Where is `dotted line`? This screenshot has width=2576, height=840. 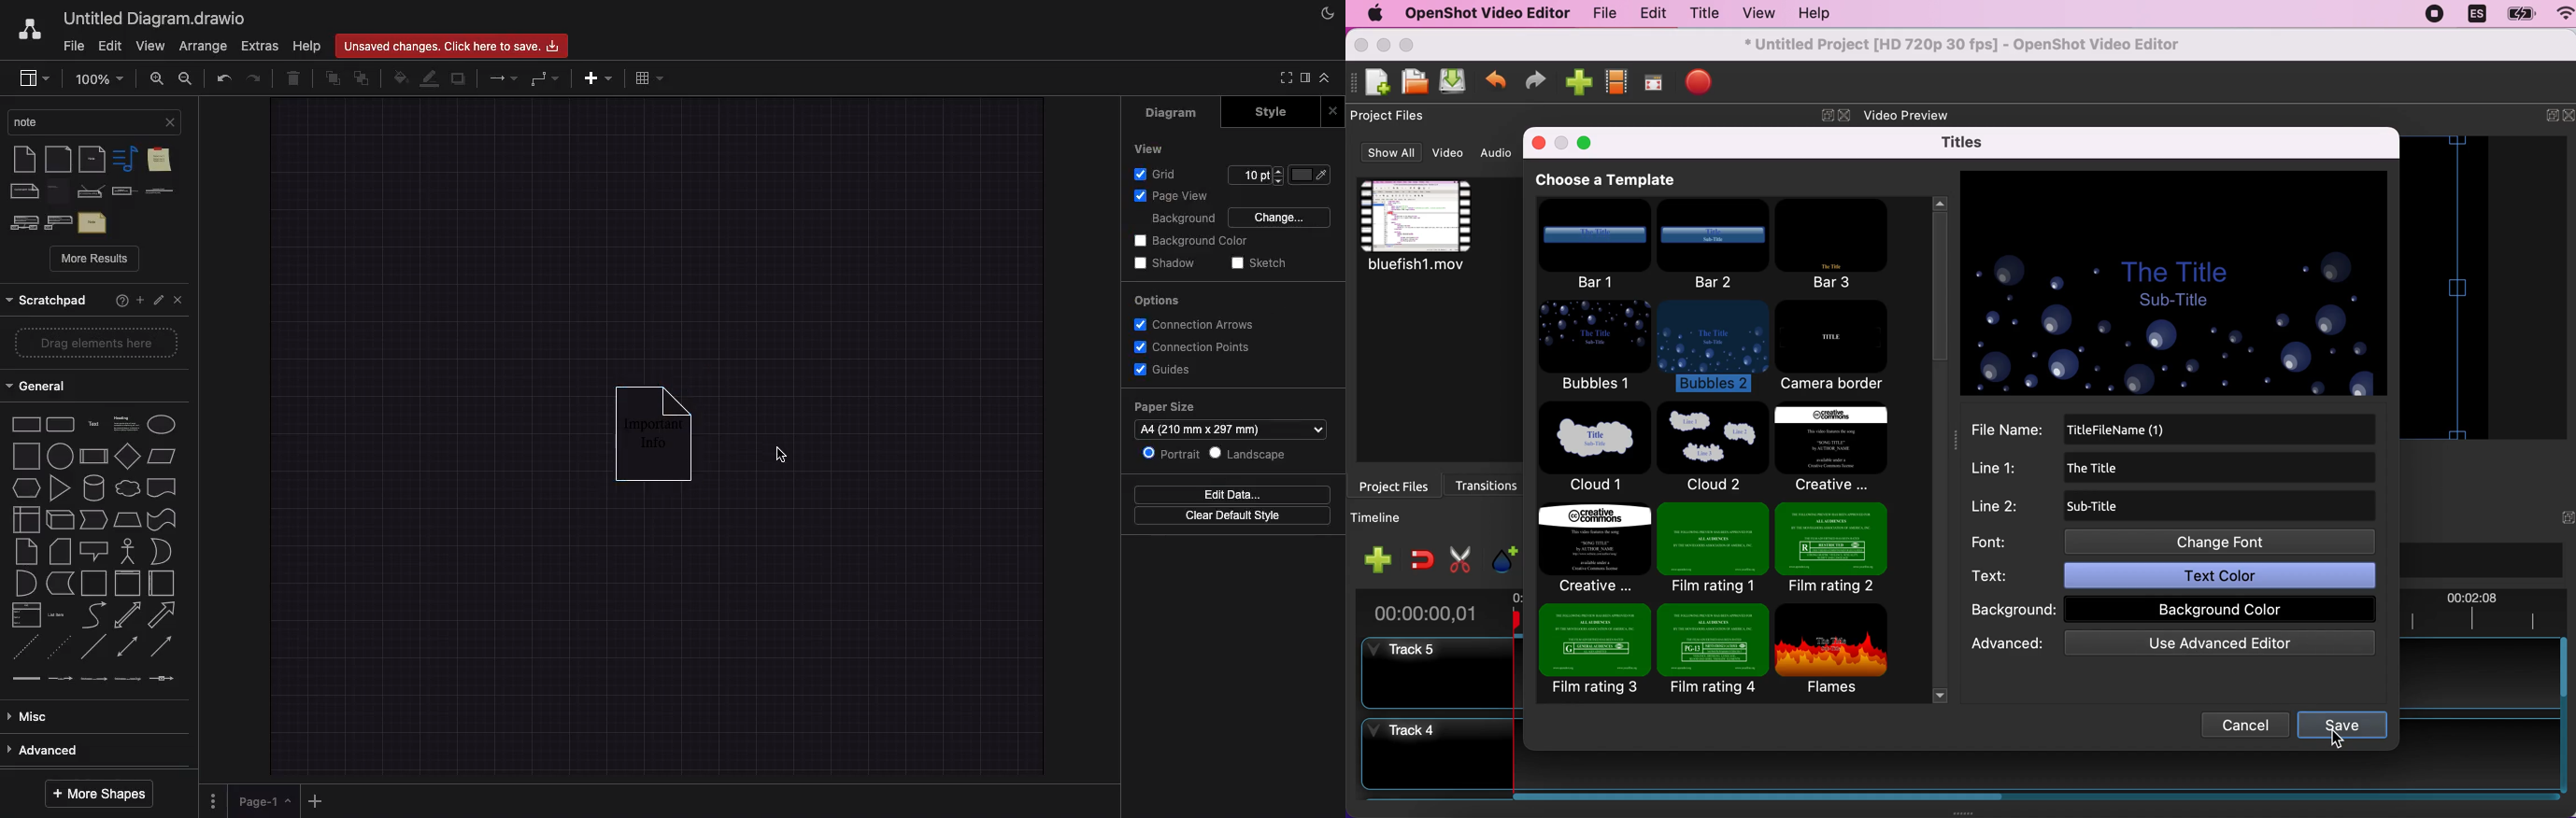
dotted line is located at coordinates (60, 650).